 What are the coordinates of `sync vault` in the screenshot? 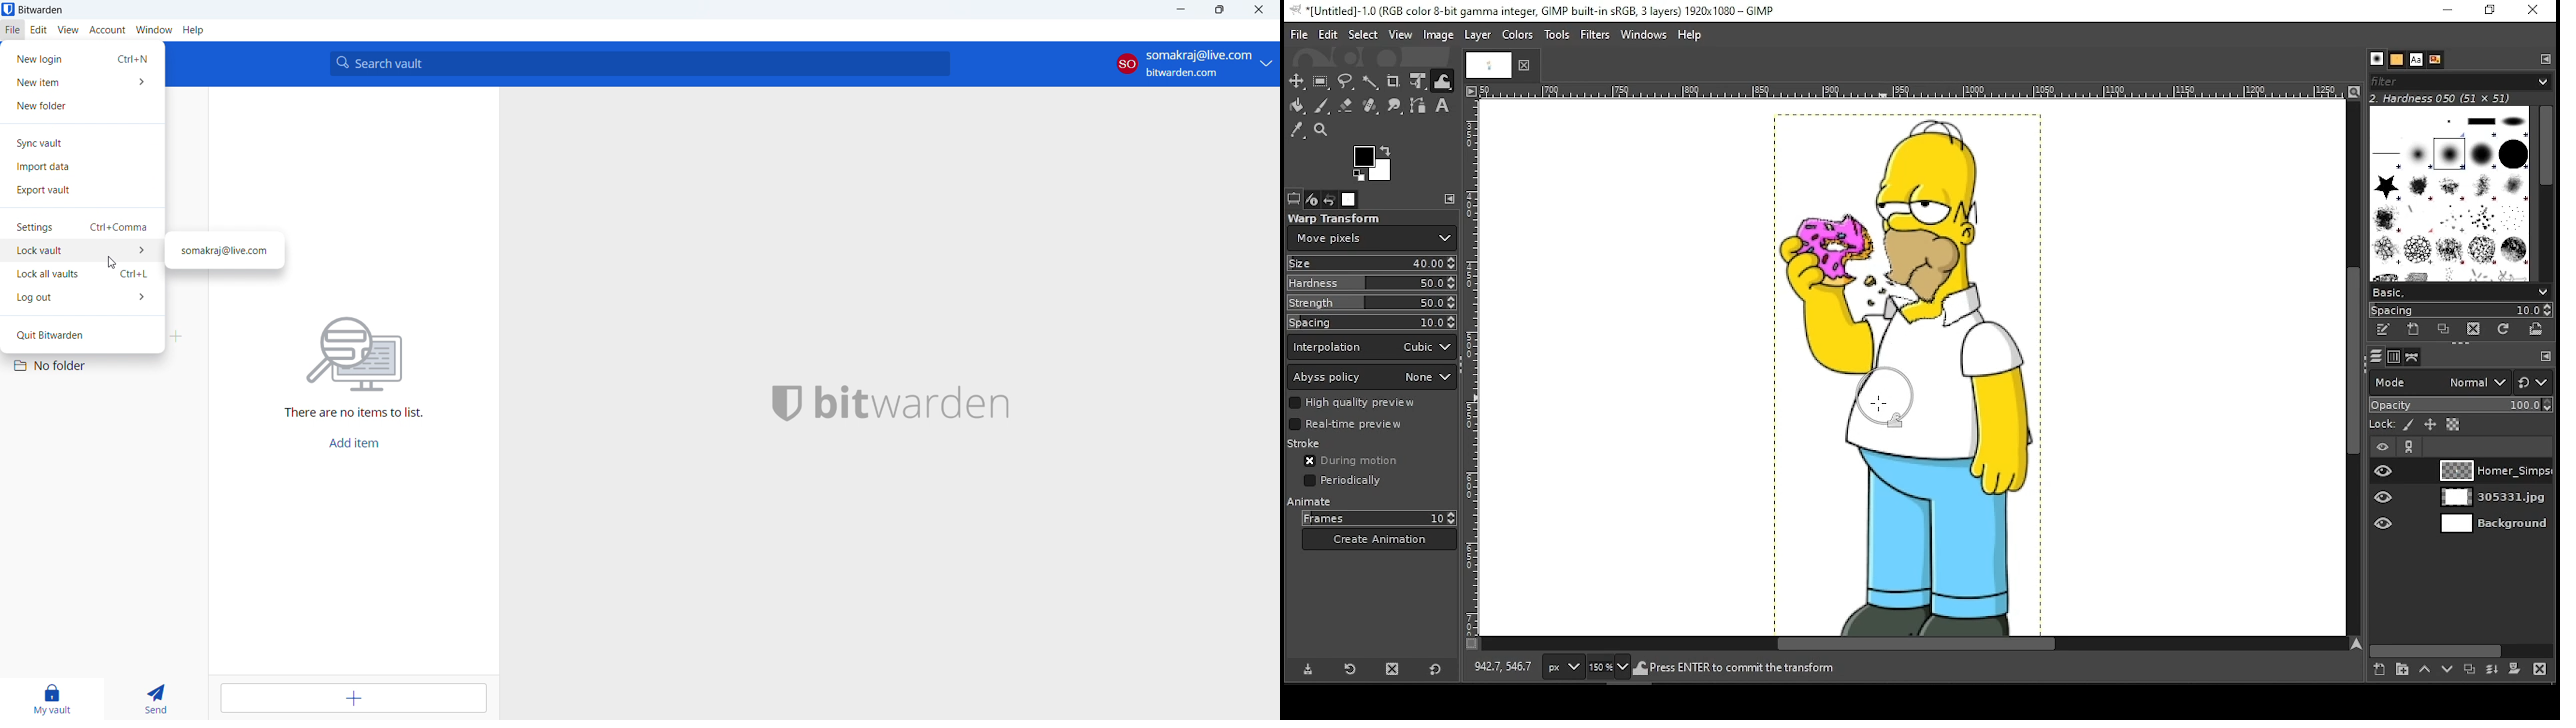 It's located at (83, 143).